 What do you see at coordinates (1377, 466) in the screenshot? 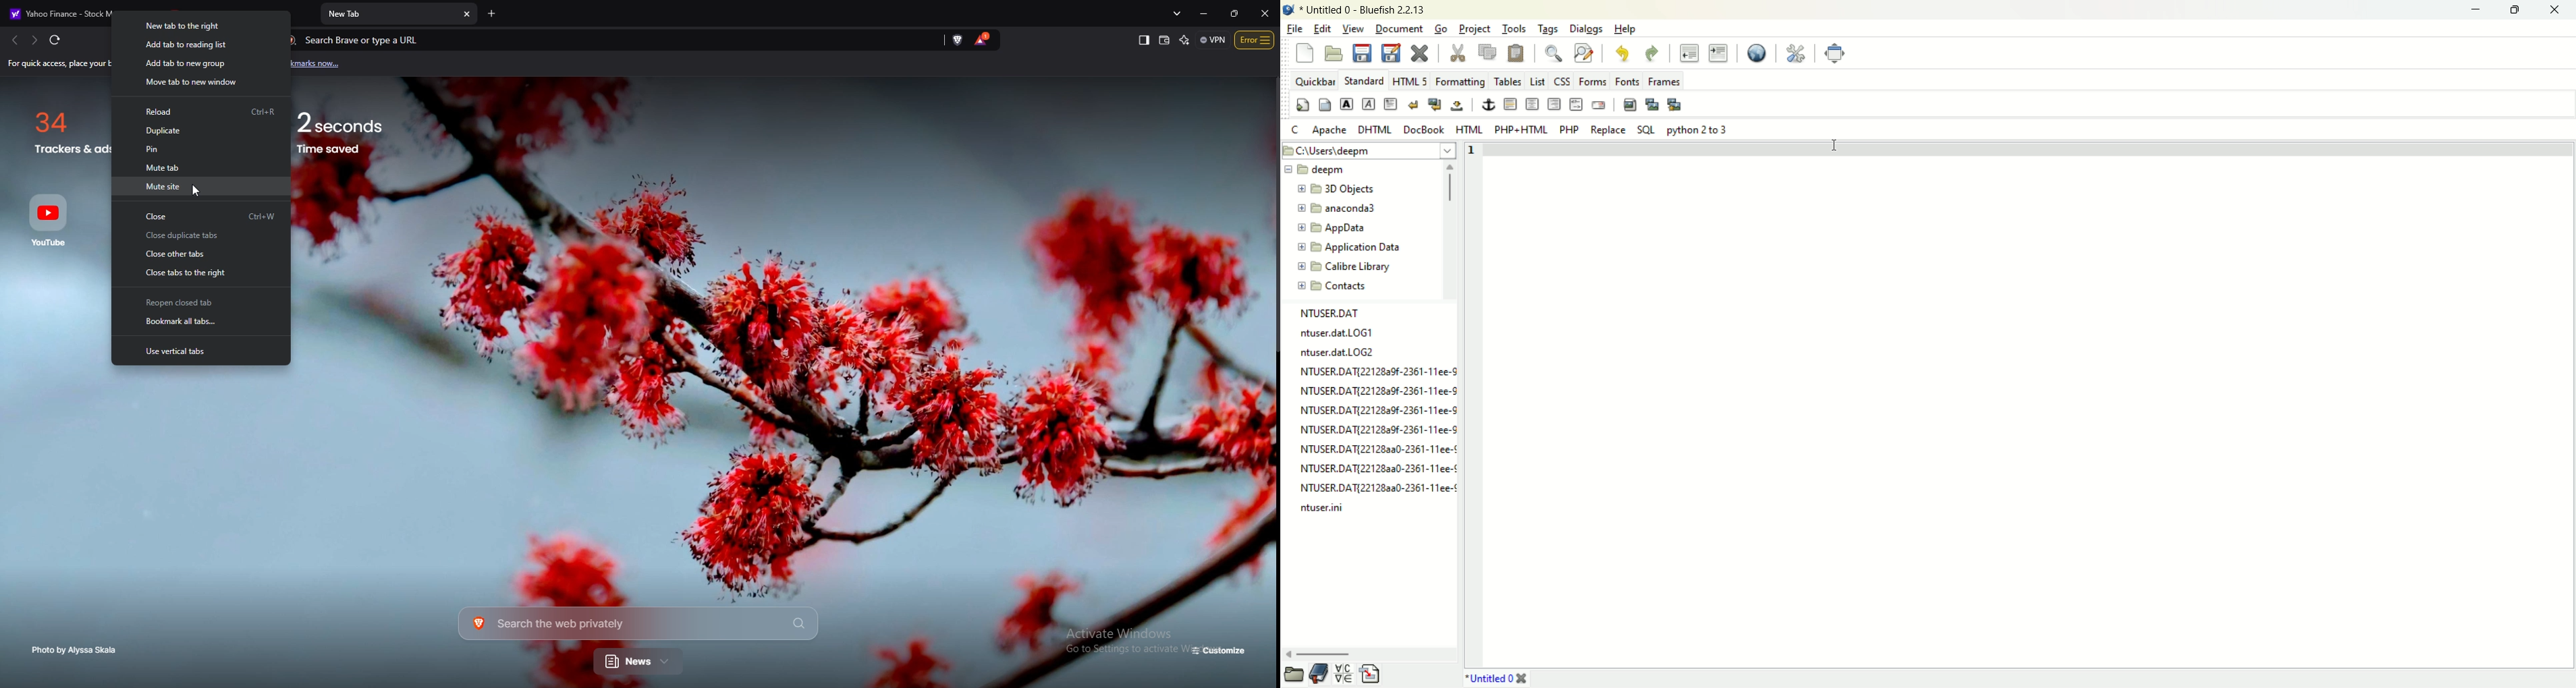
I see `NTUSER.DAT{221282a0-2361-11ee-¢` at bounding box center [1377, 466].